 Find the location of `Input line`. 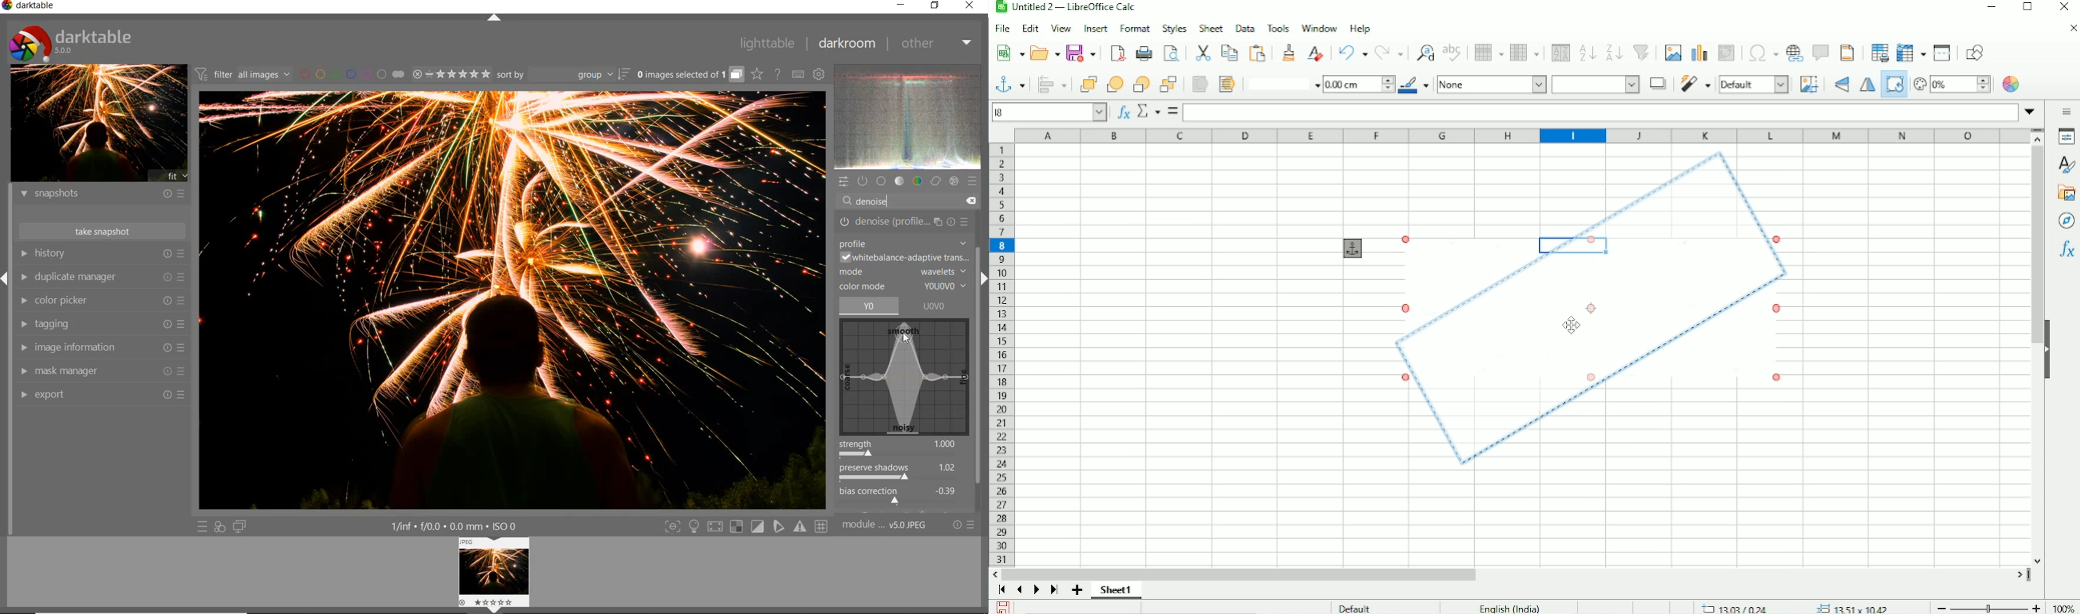

Input line is located at coordinates (1601, 113).